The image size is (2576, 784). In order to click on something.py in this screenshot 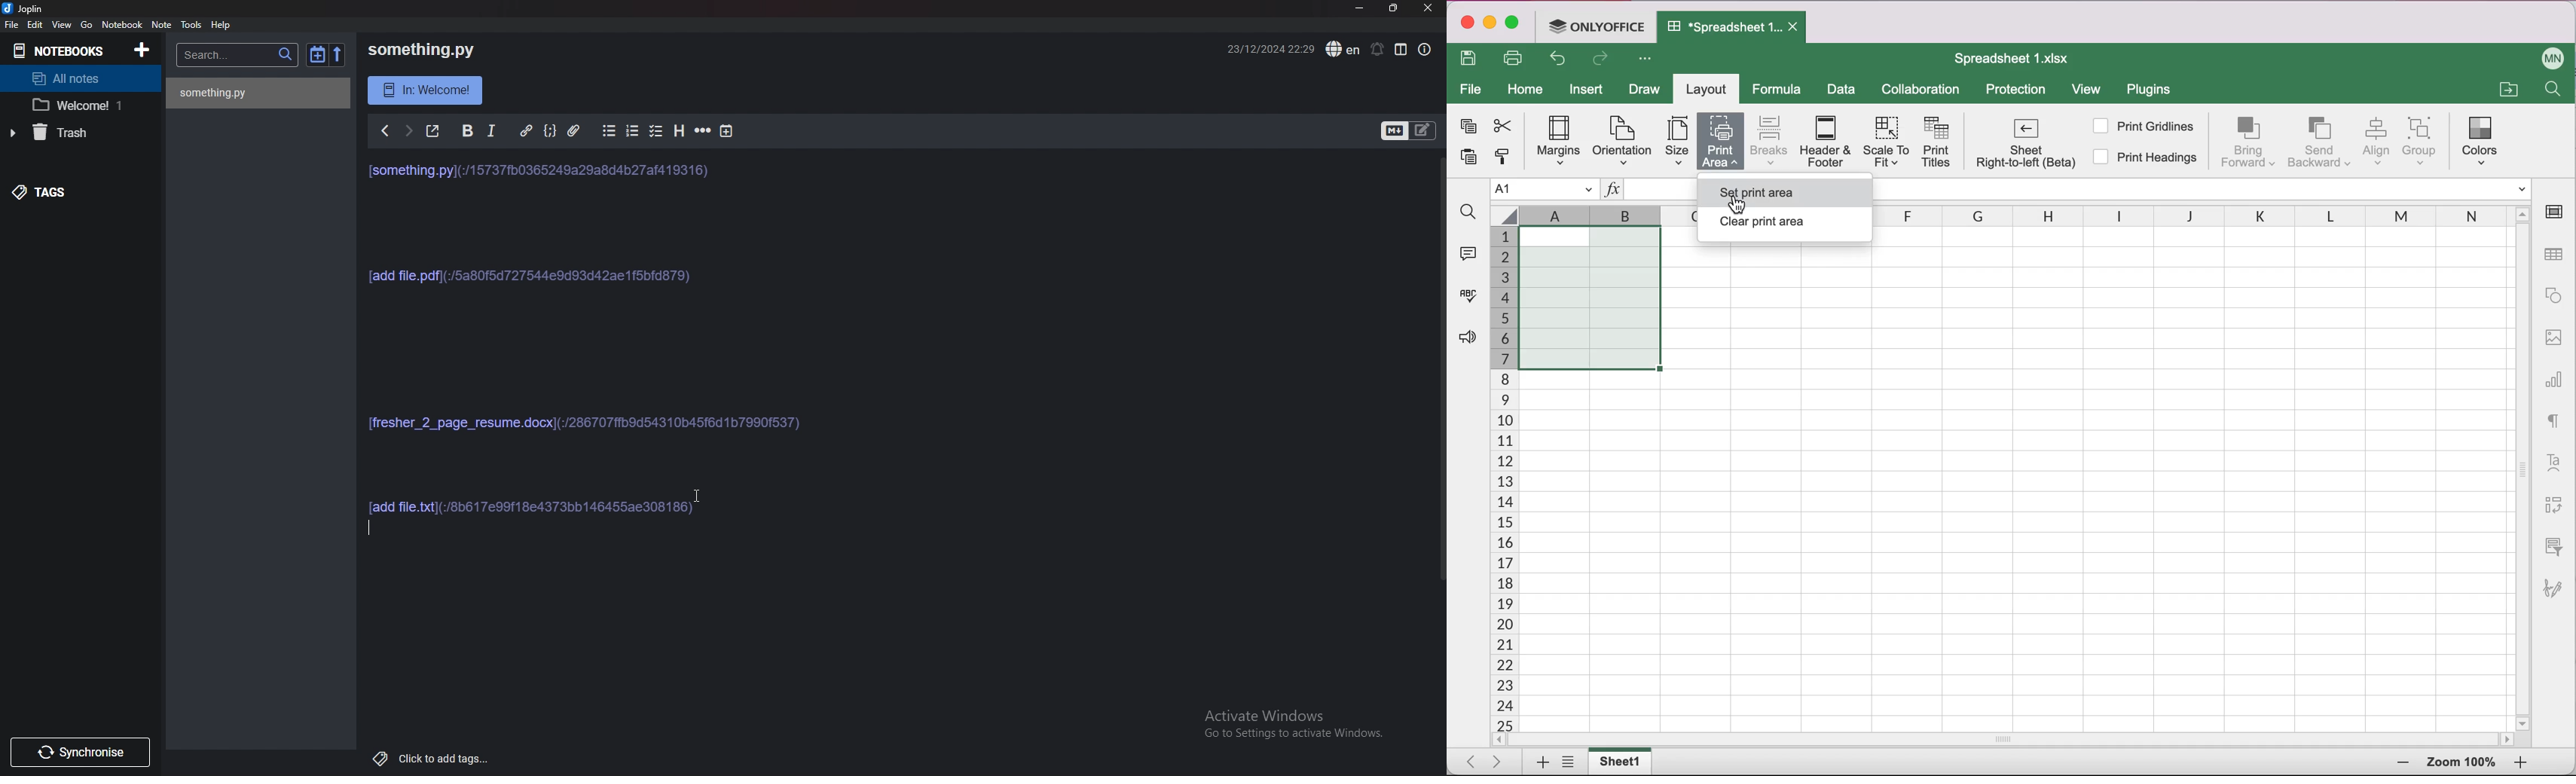, I will do `click(413, 47)`.